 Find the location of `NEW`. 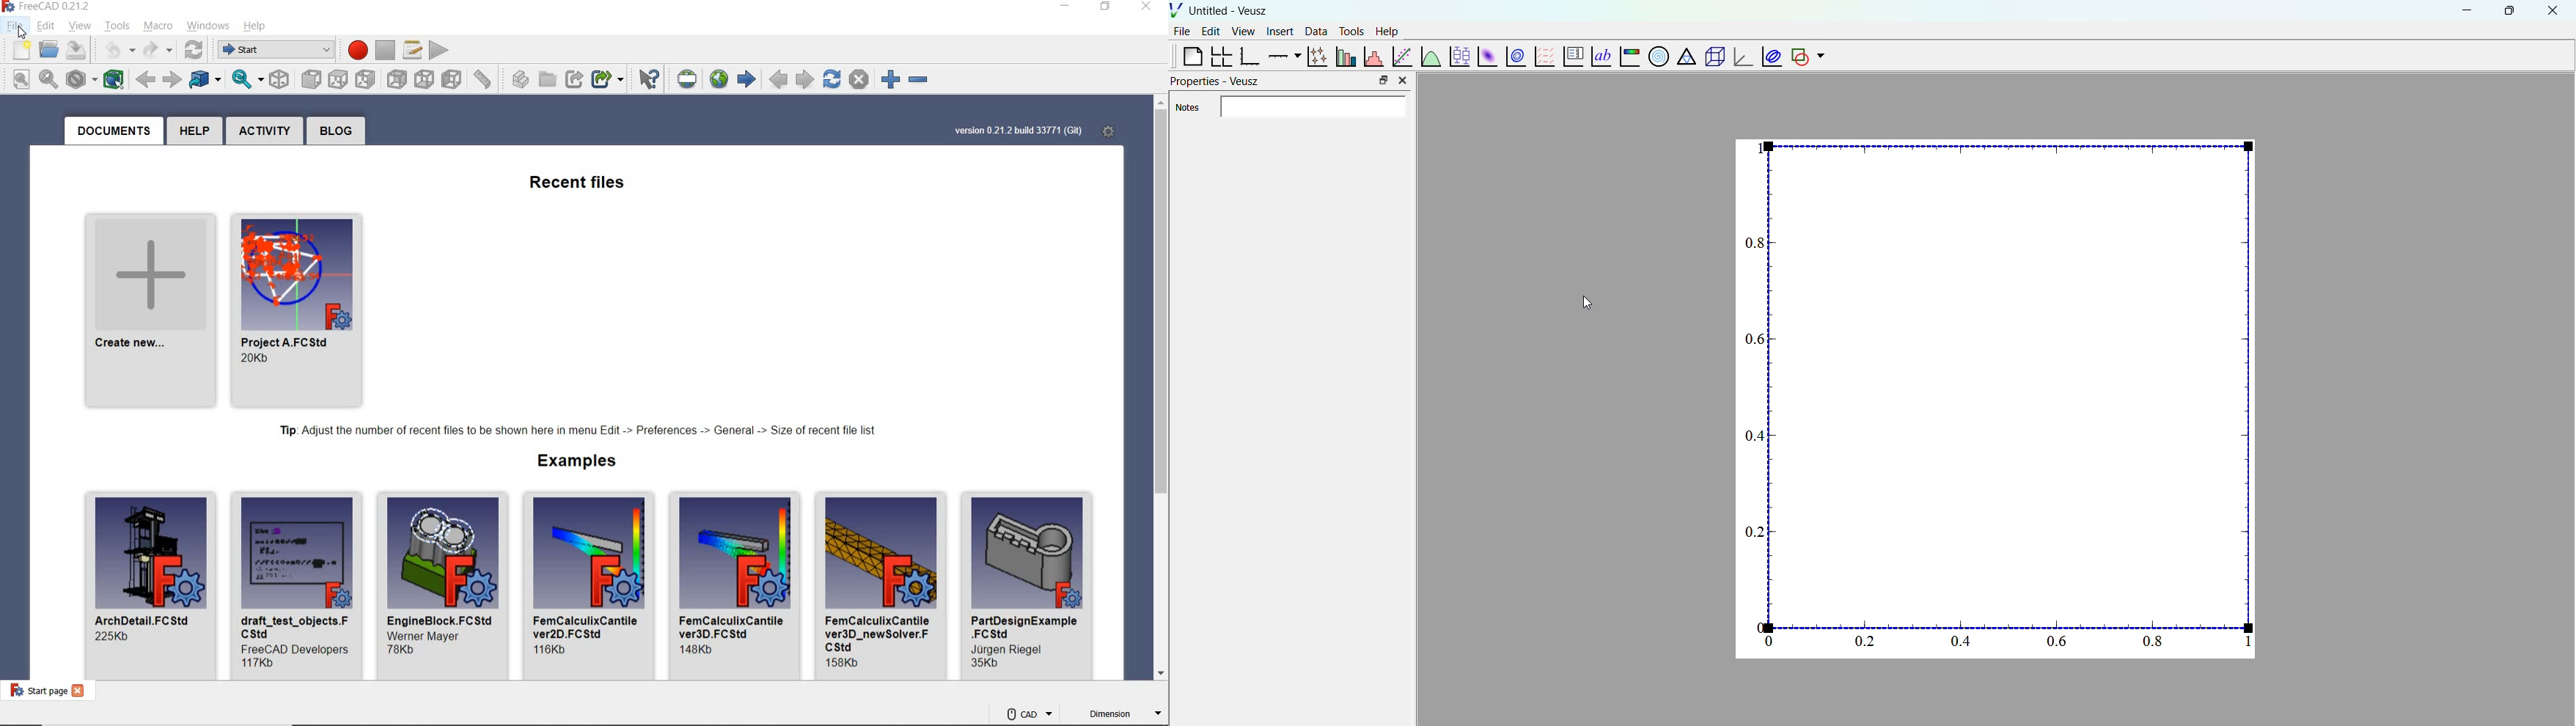

NEW is located at coordinates (17, 50).